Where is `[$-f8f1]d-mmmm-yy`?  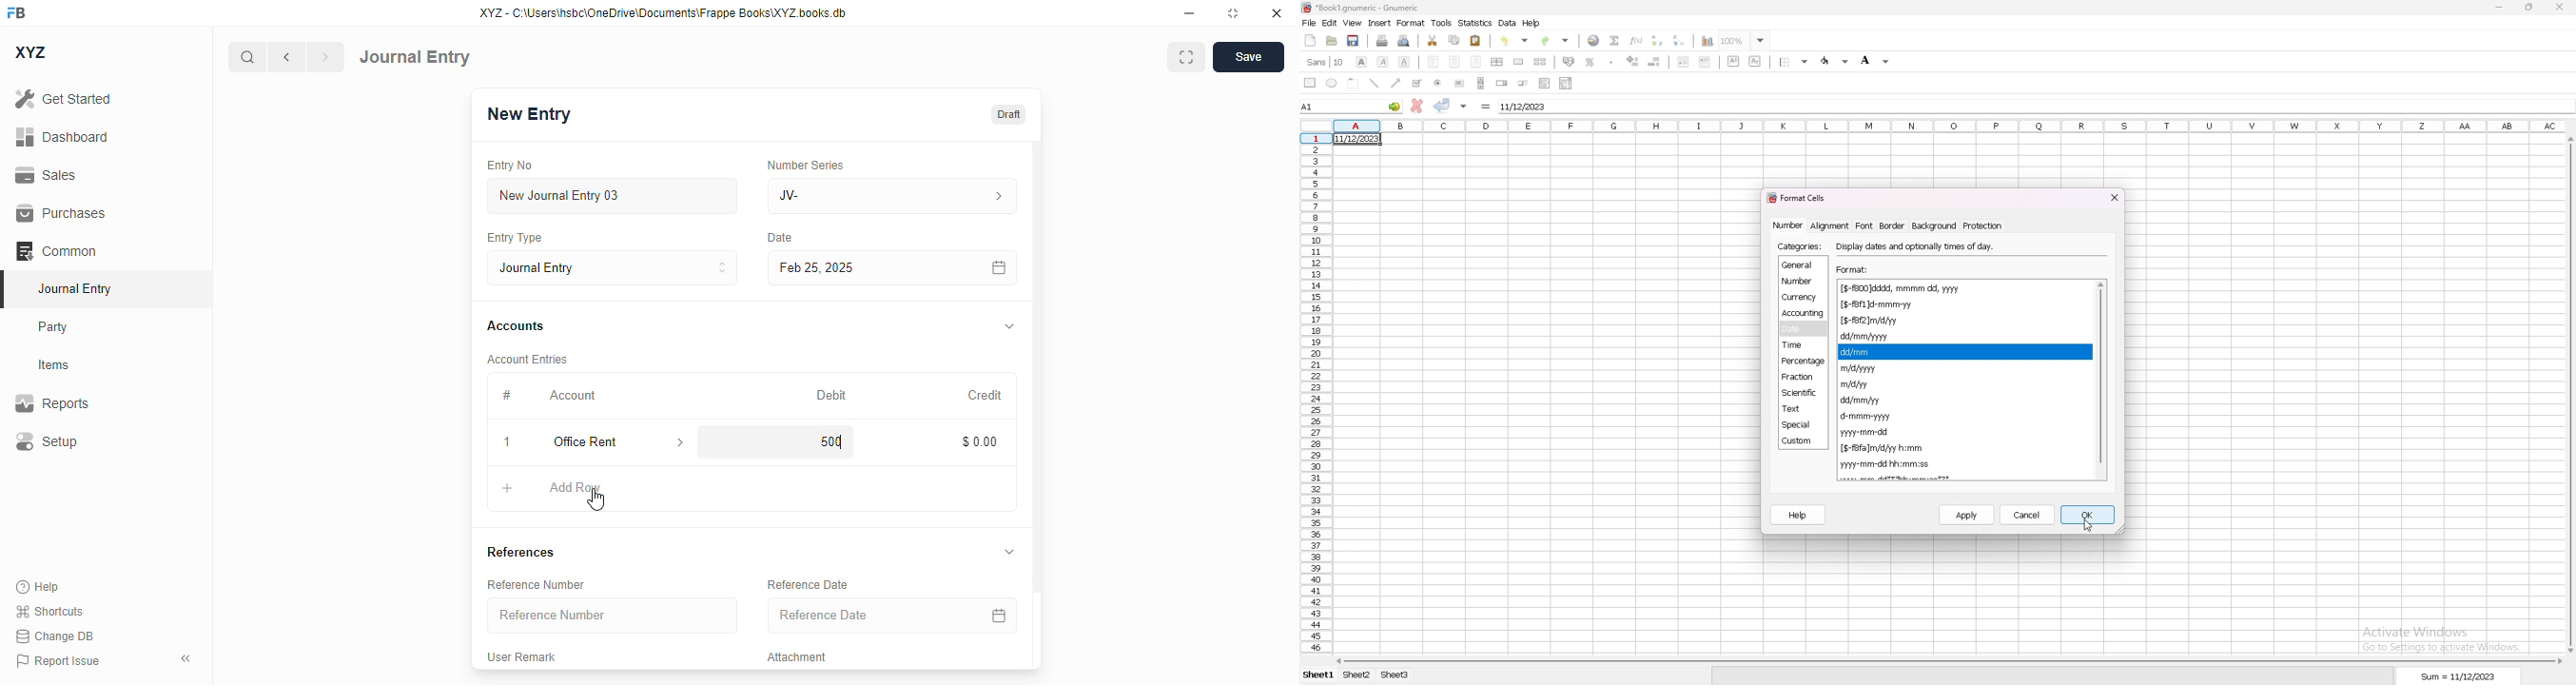 [$-f8f1]d-mmmm-yy is located at coordinates (1905, 305).